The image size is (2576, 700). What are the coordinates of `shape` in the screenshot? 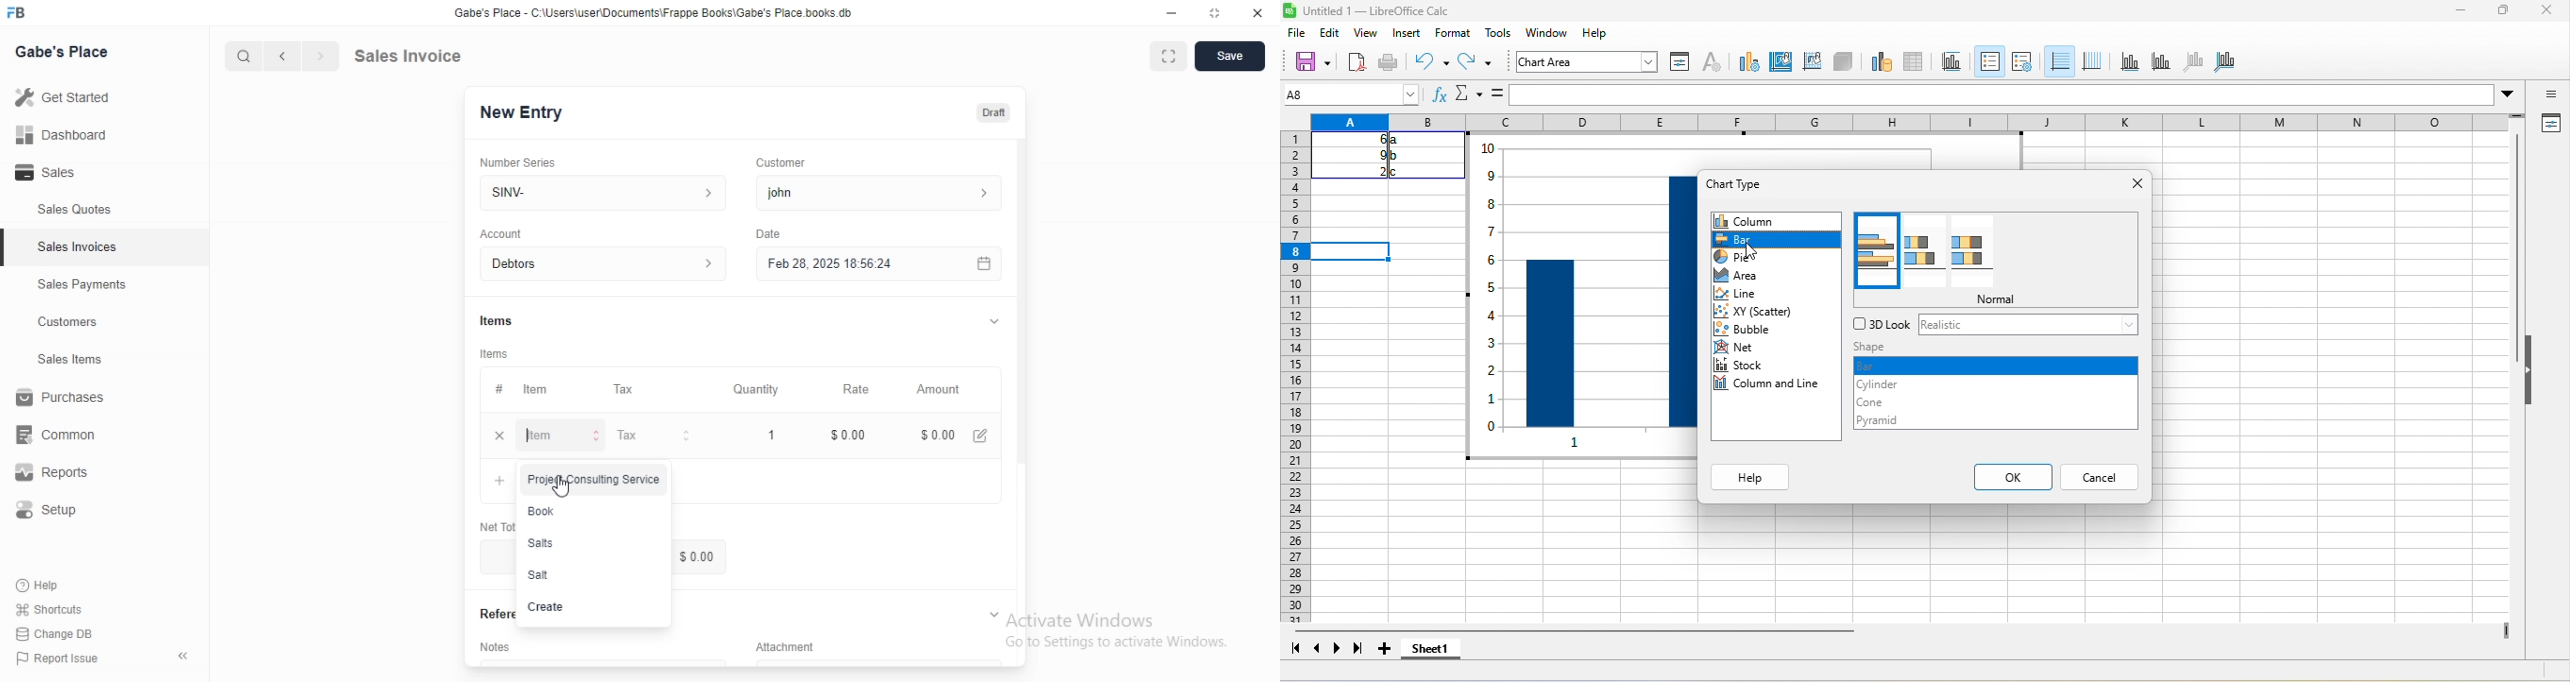 It's located at (1923, 348).